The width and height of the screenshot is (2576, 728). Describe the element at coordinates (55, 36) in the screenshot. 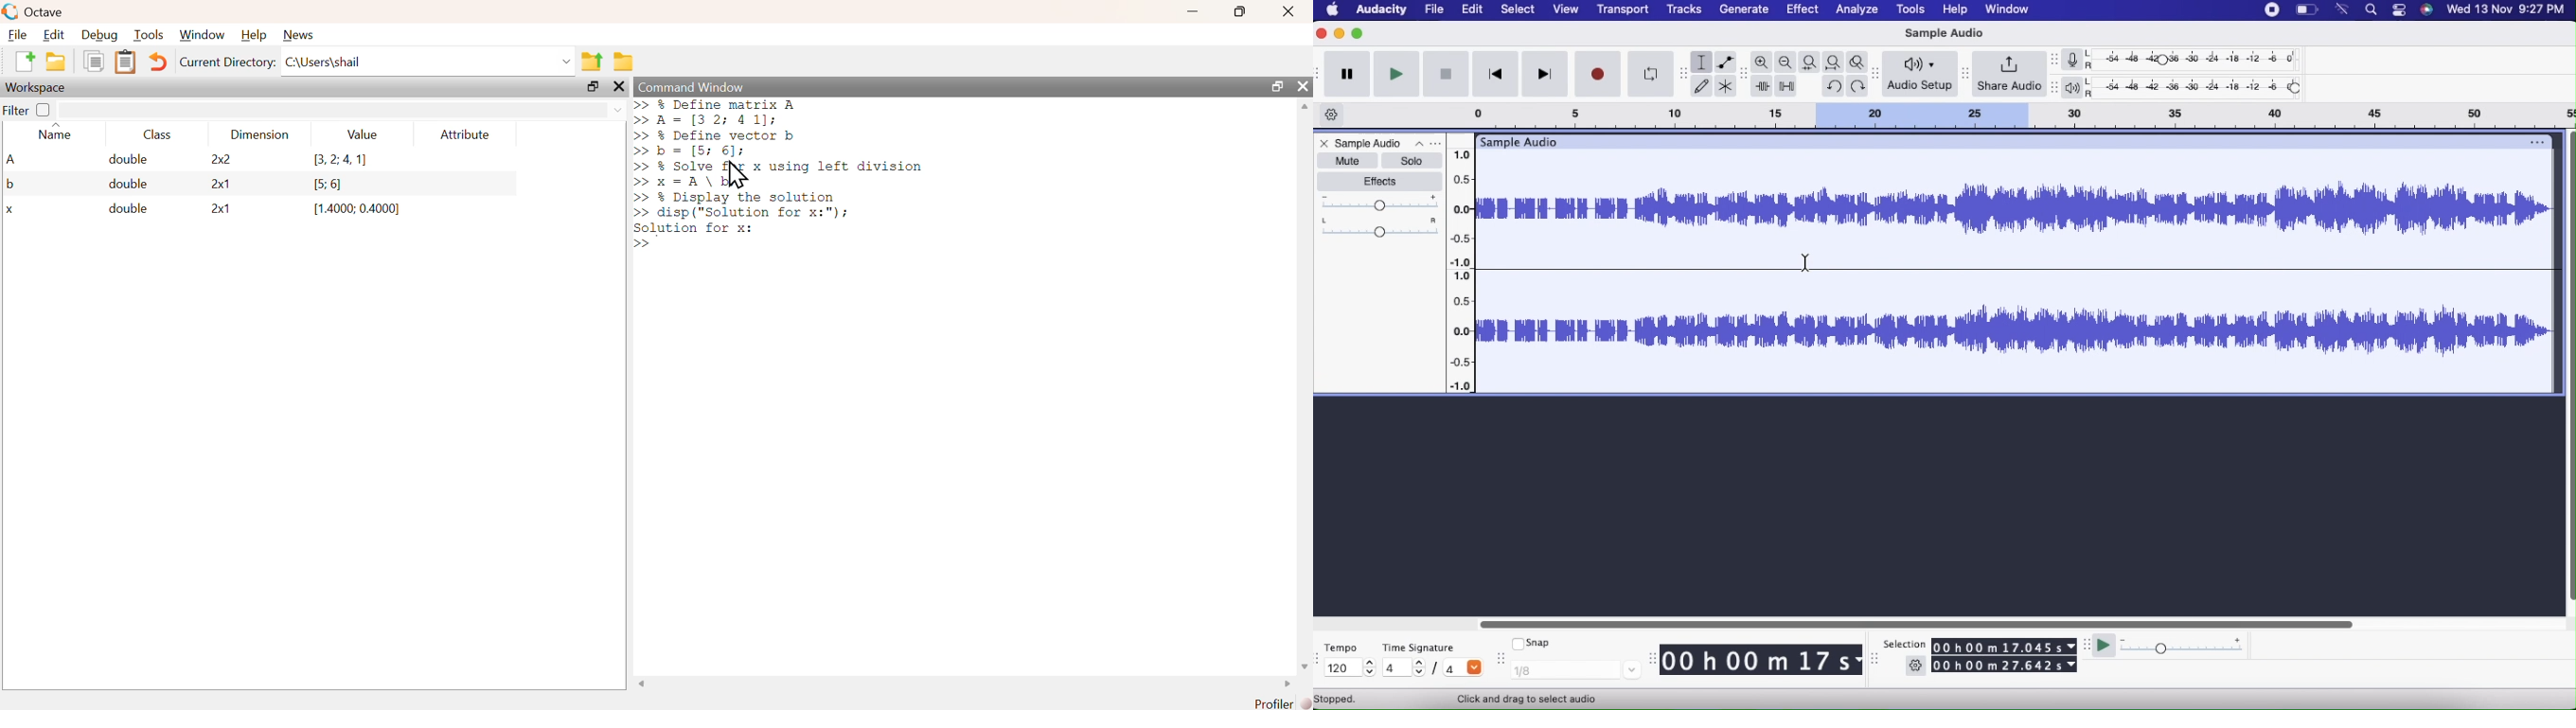

I see `edit` at that location.